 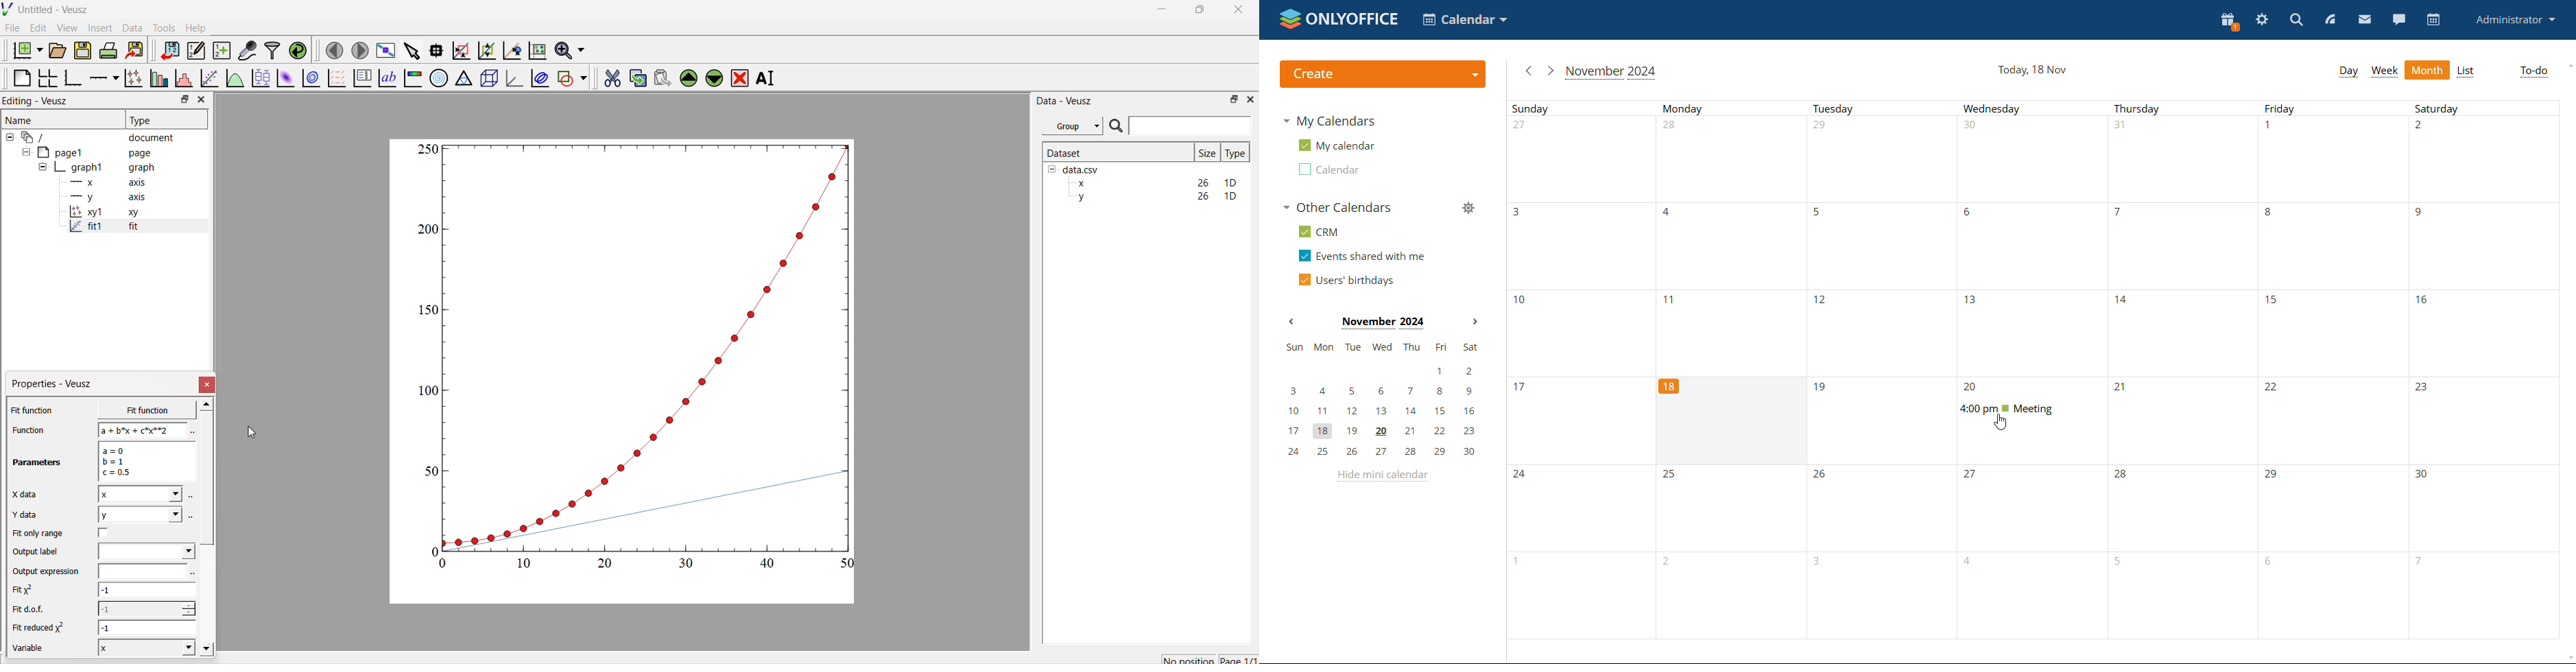 I want to click on scroll down, so click(x=2568, y=658).